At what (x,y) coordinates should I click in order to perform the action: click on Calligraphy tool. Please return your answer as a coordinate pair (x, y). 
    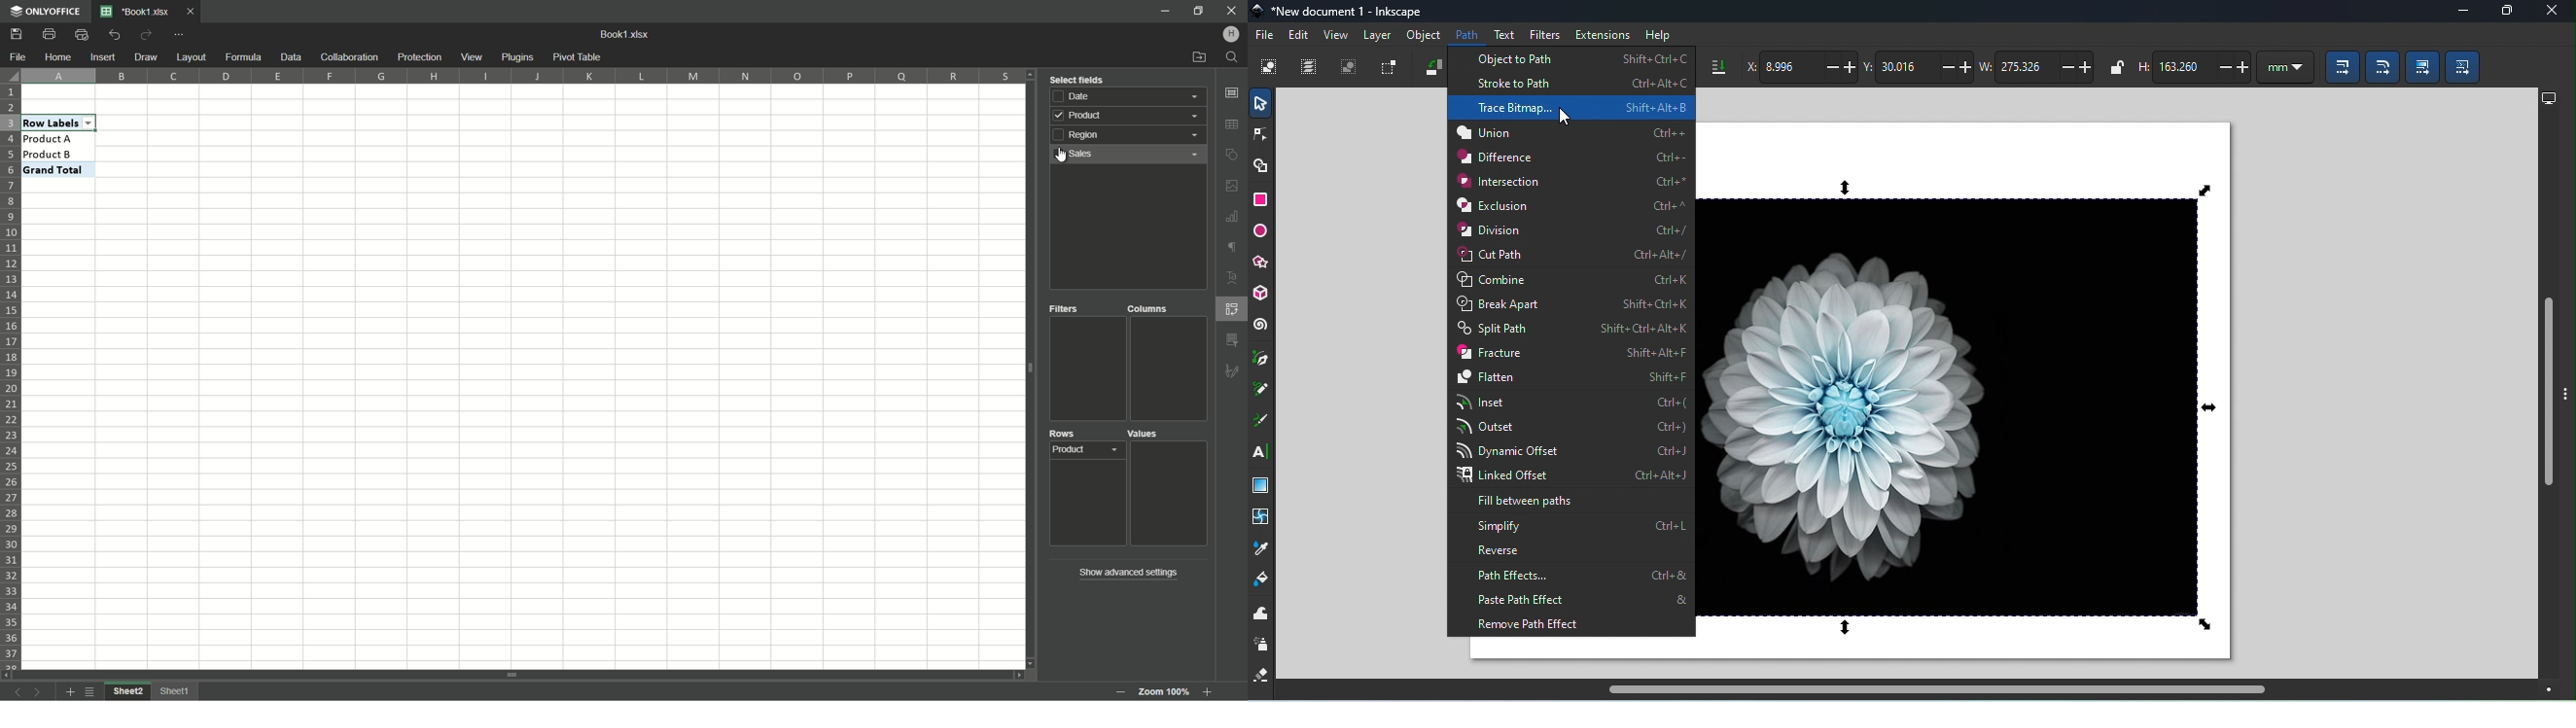
    Looking at the image, I should click on (1260, 423).